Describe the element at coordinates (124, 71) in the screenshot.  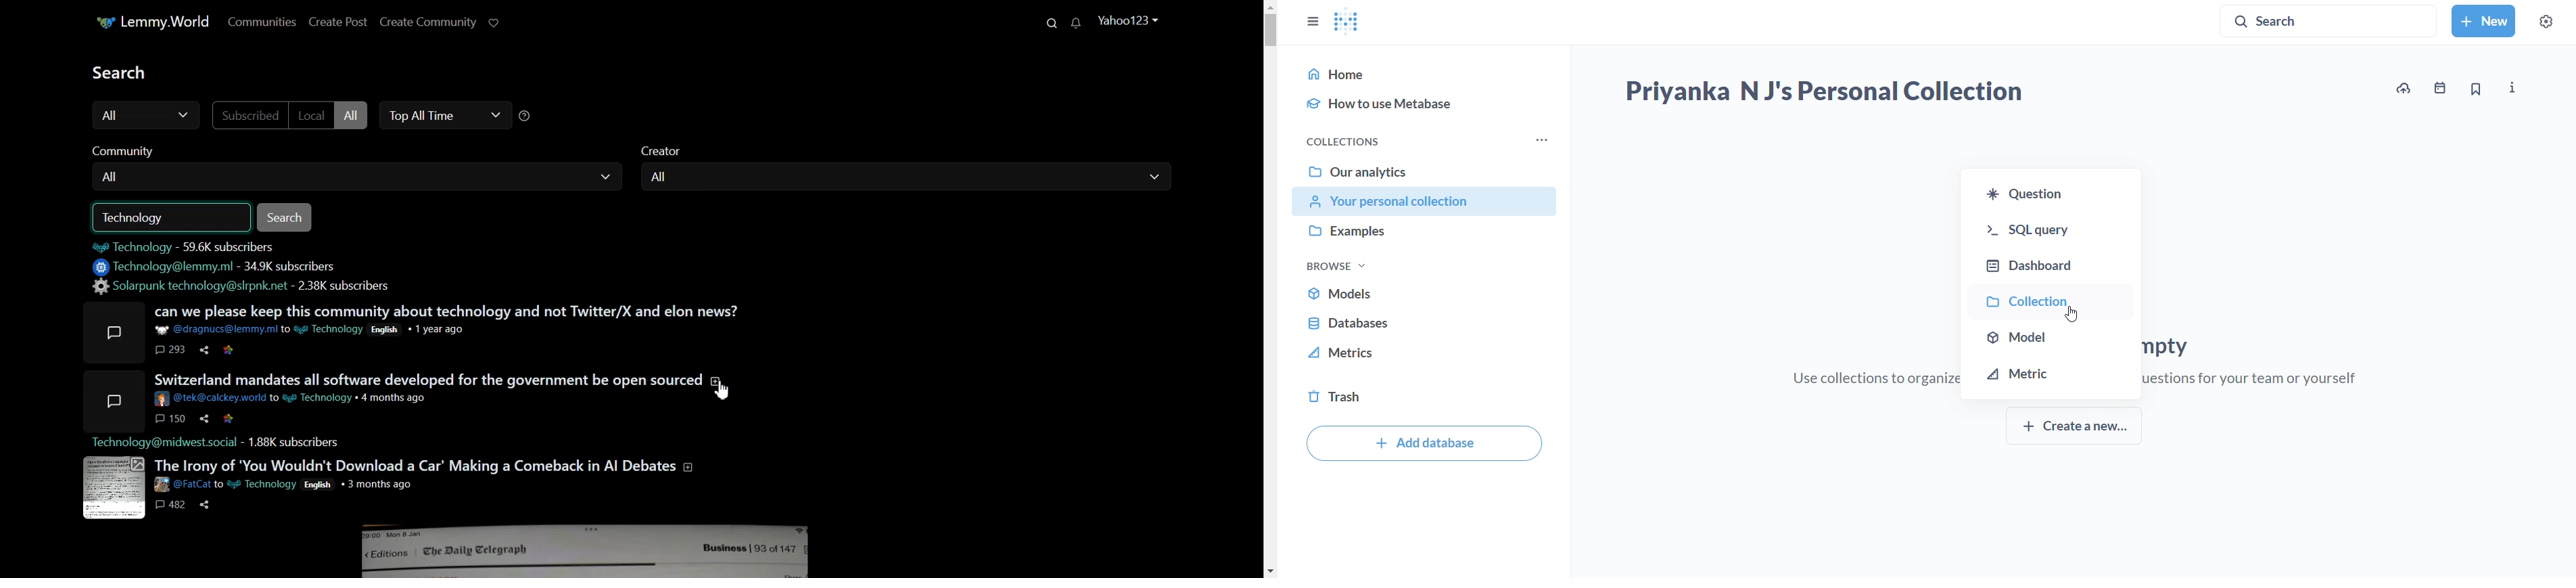
I see `Text` at that location.